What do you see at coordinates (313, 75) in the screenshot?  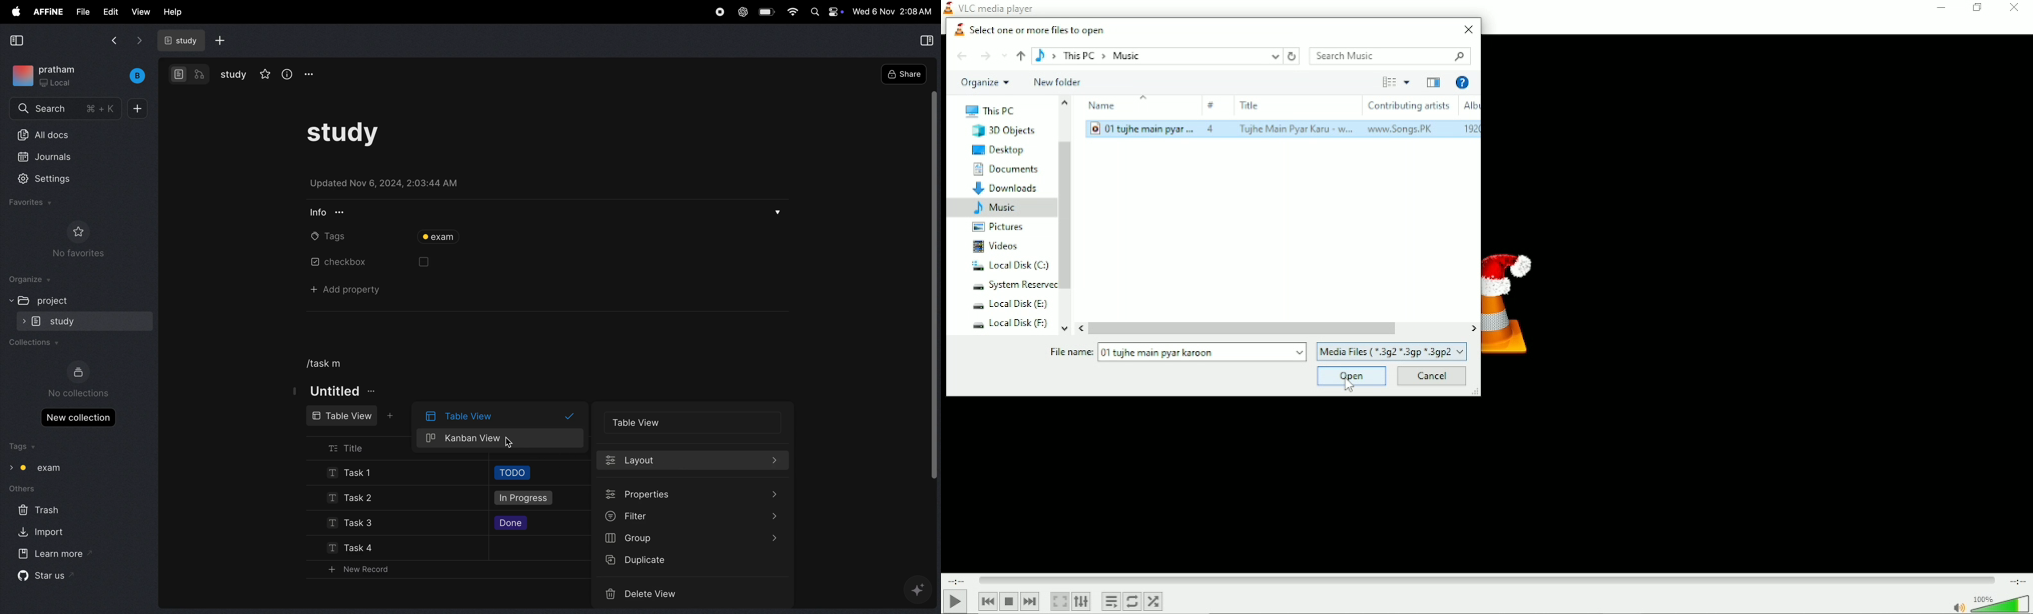 I see `options` at bounding box center [313, 75].